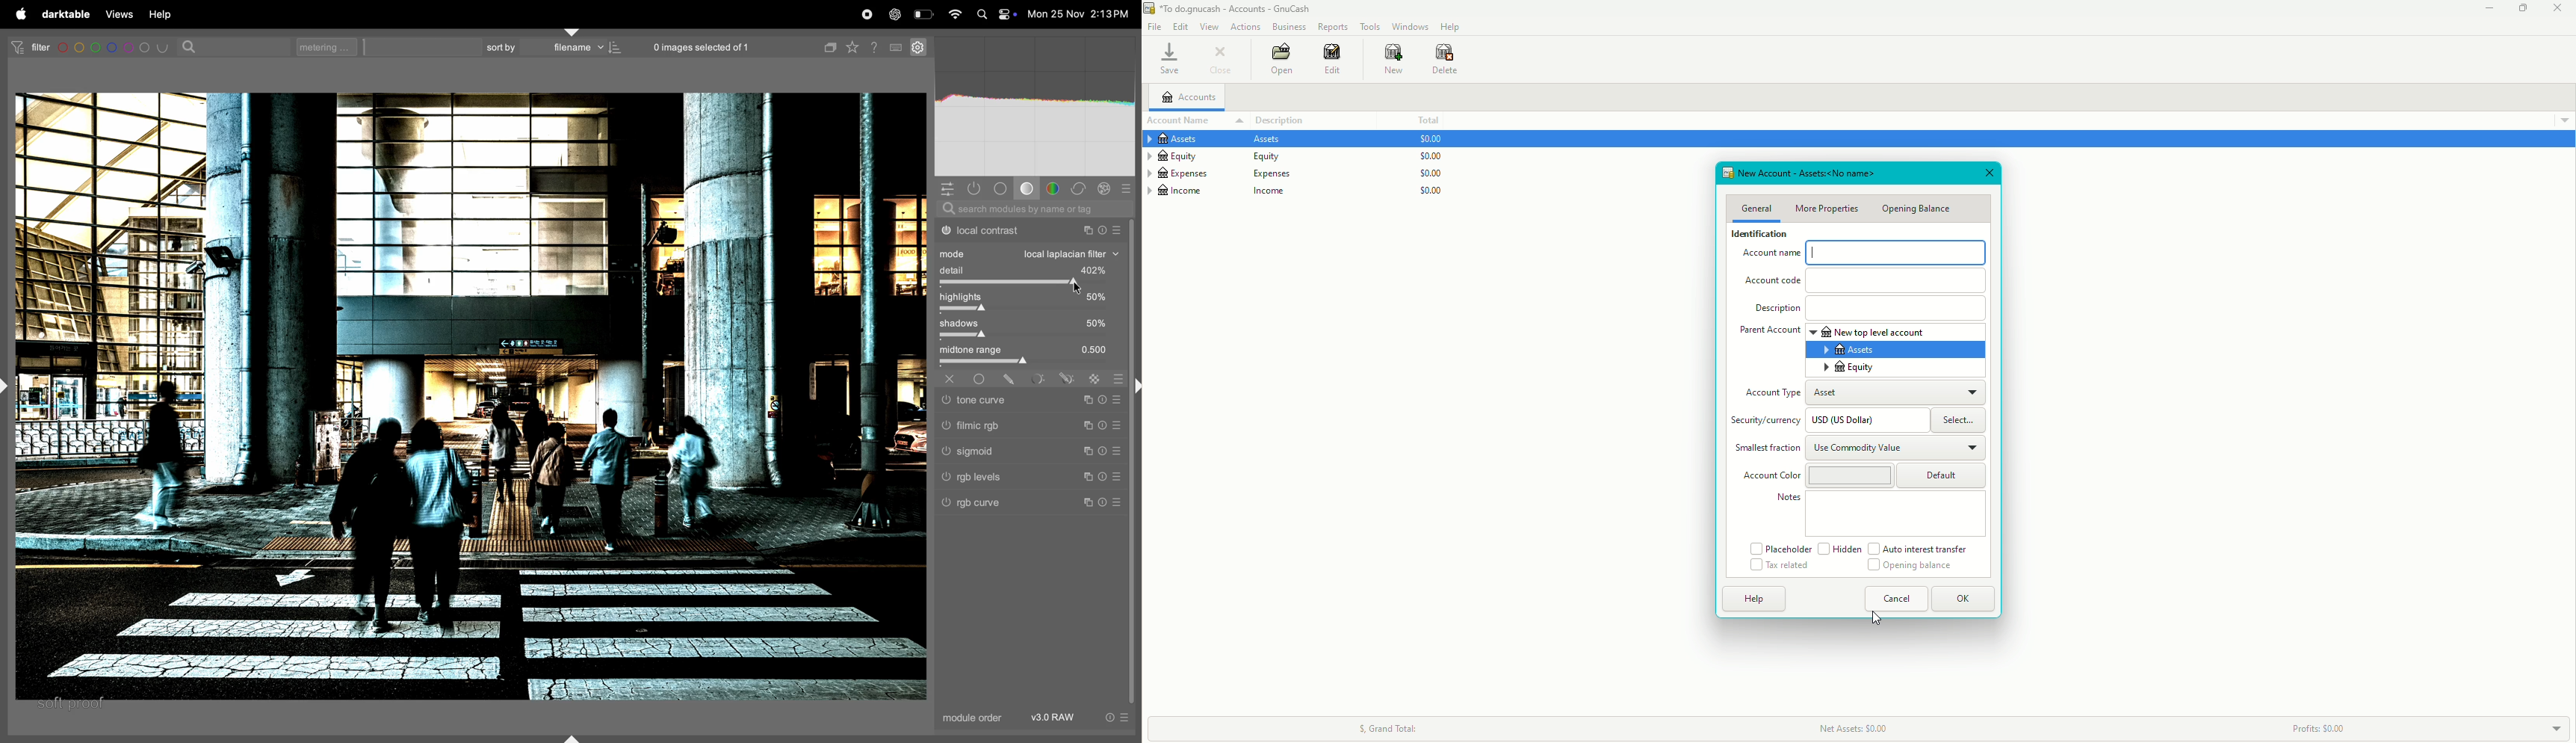 The width and height of the screenshot is (2576, 756). What do you see at coordinates (1055, 718) in the screenshot?
I see `V3 raw` at bounding box center [1055, 718].